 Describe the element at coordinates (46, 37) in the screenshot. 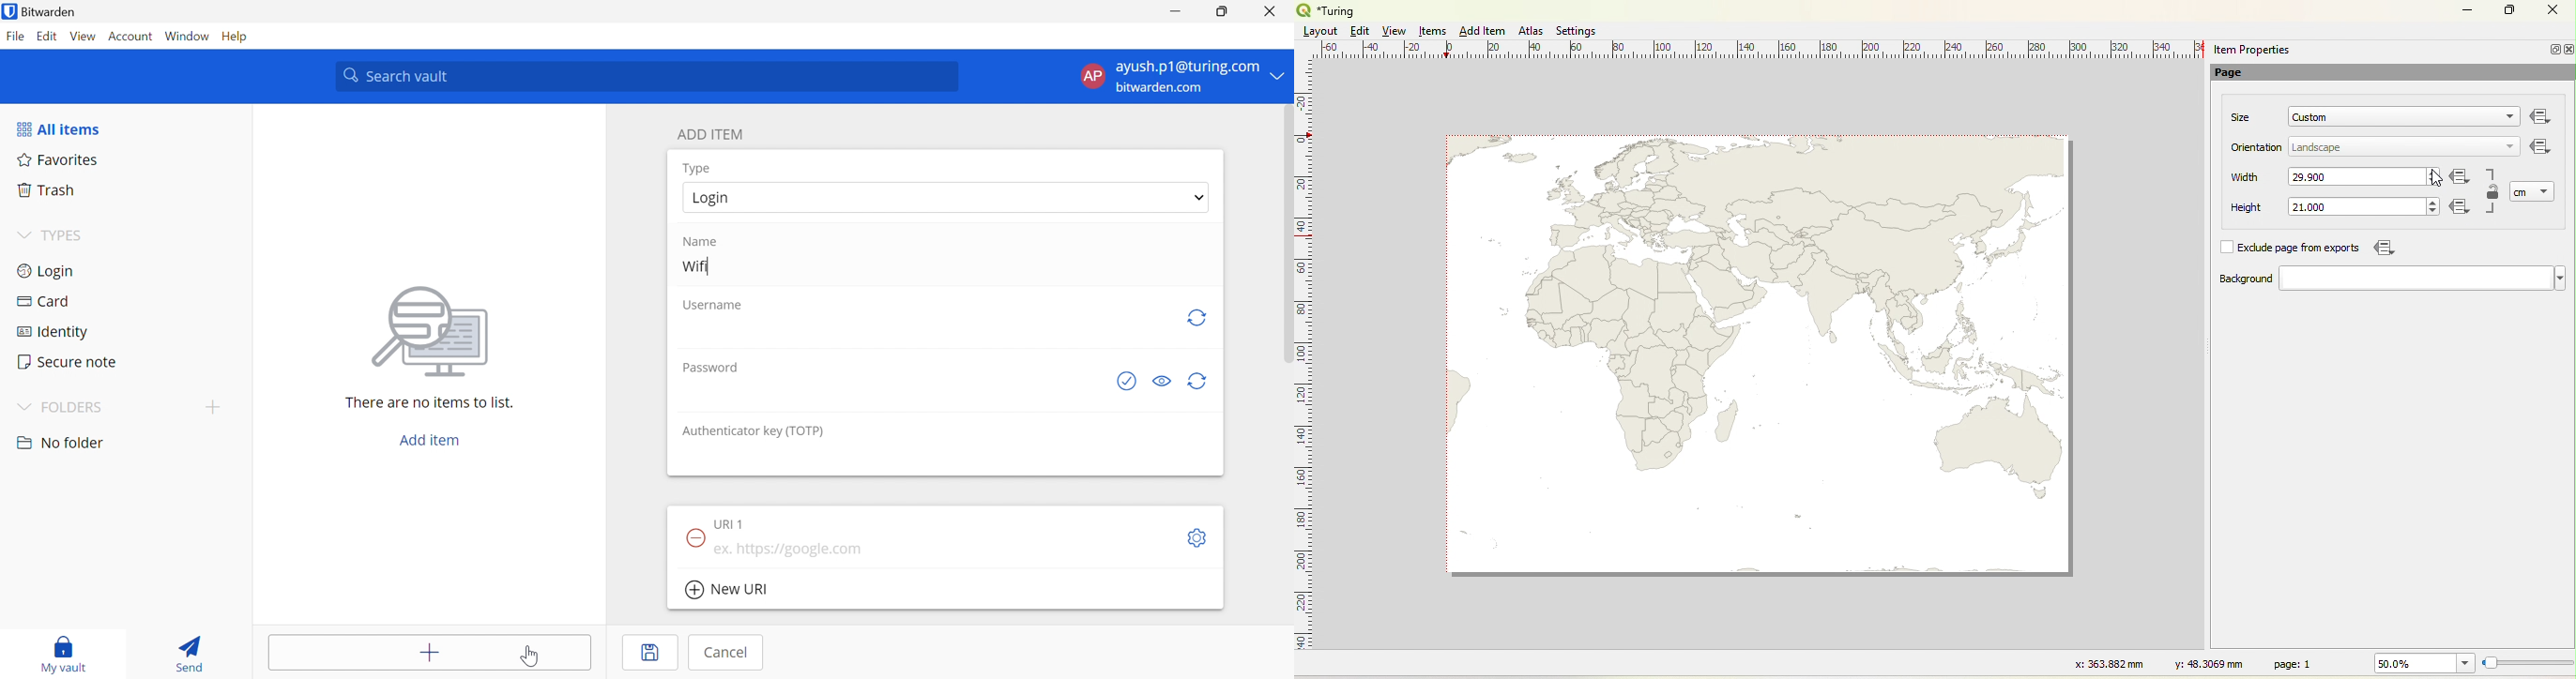

I see `Edit` at that location.